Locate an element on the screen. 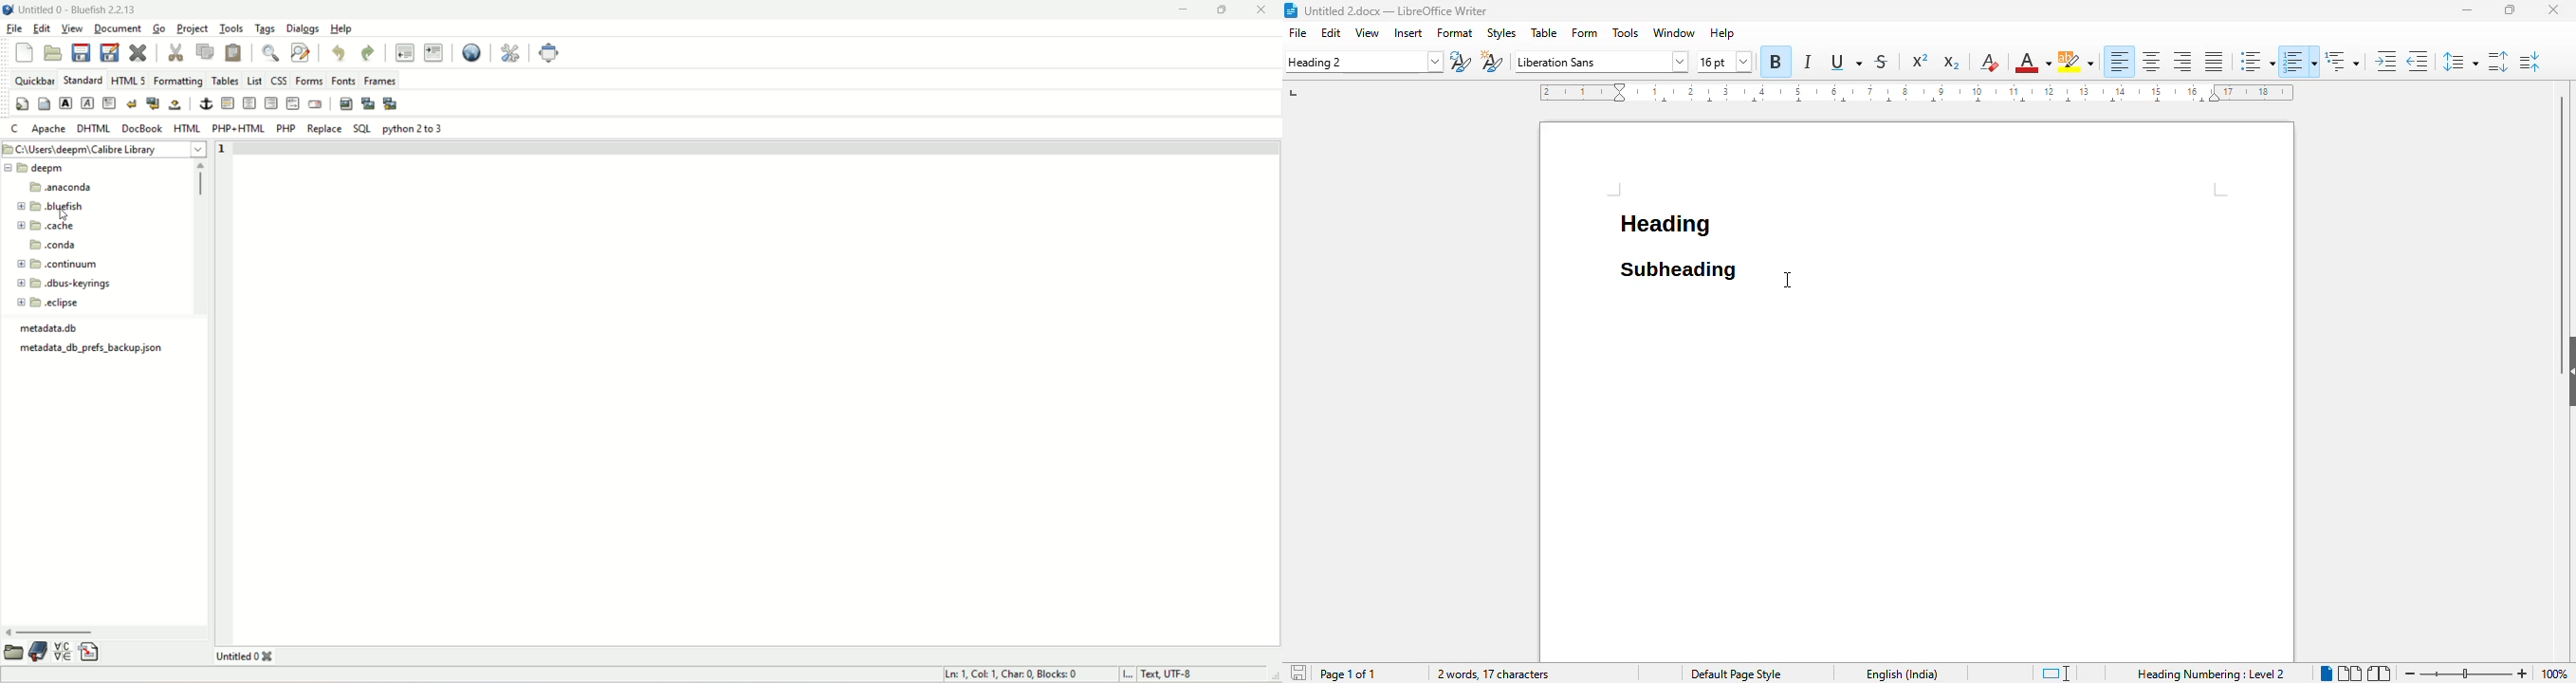 This screenshot has height=700, width=2576. apache is located at coordinates (48, 130).